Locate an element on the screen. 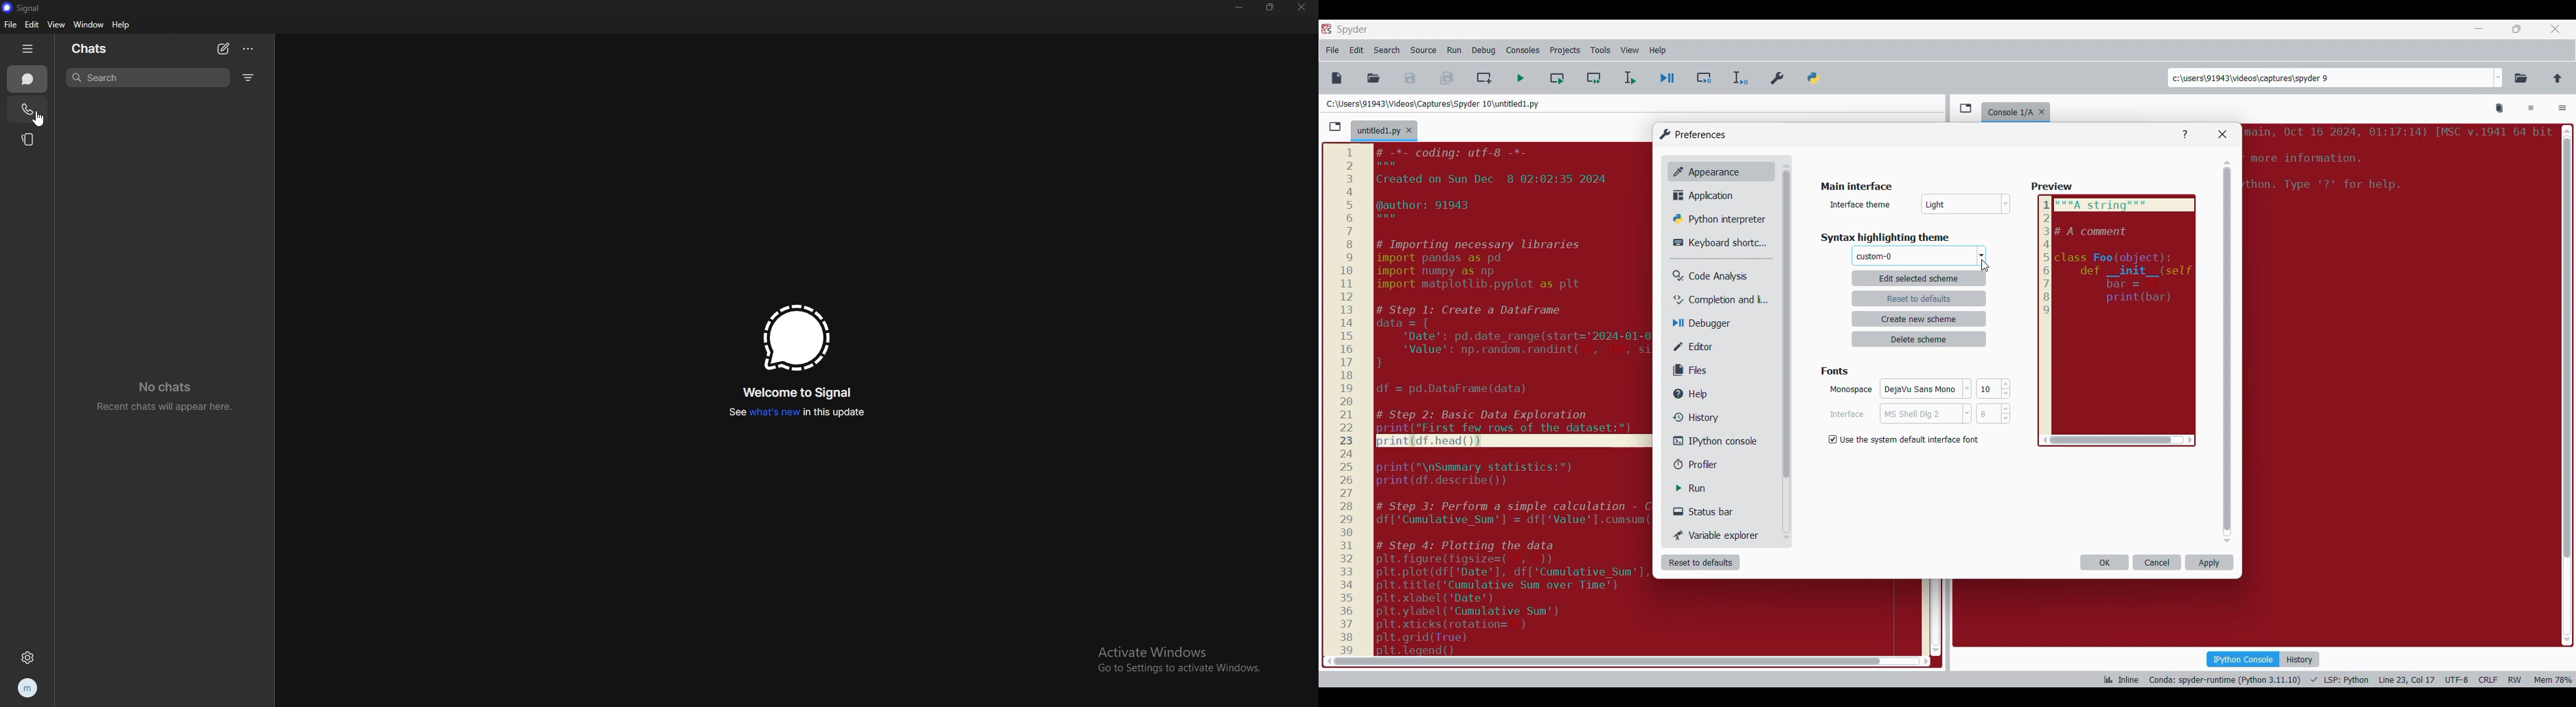 The image size is (2576, 728). Preferences is located at coordinates (1778, 75).